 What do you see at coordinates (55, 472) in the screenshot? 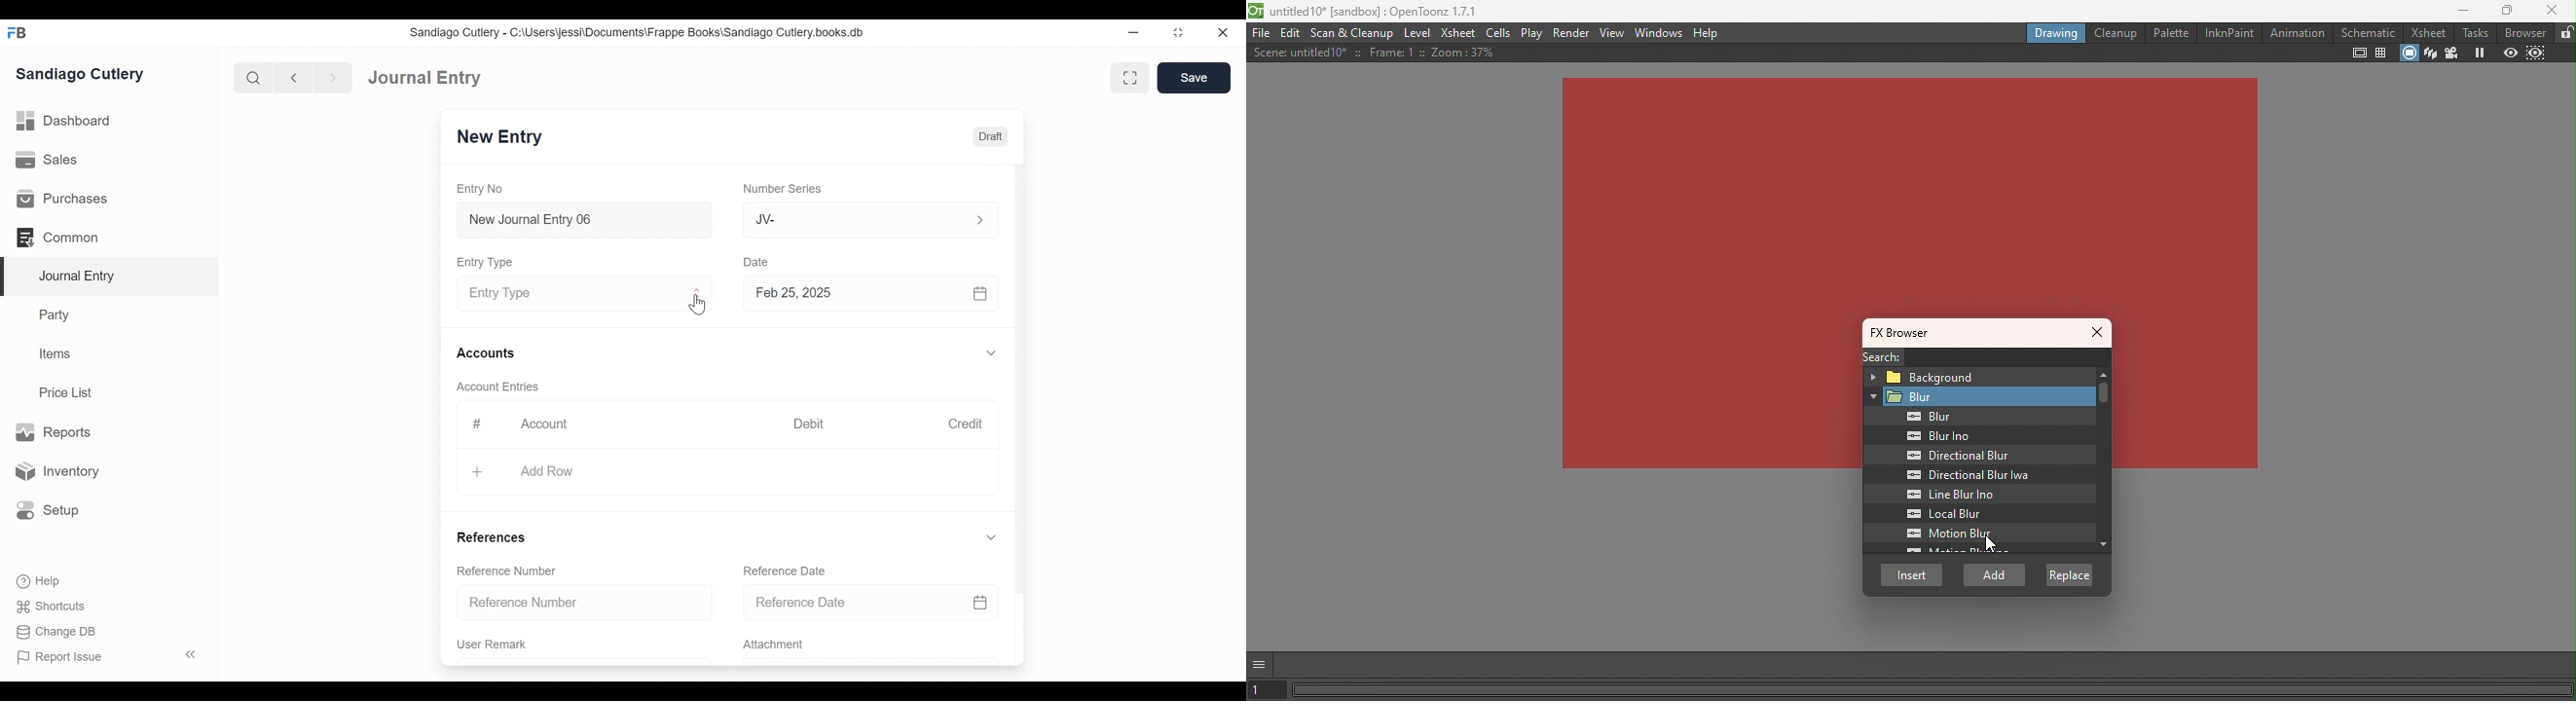
I see `Inventory` at bounding box center [55, 472].